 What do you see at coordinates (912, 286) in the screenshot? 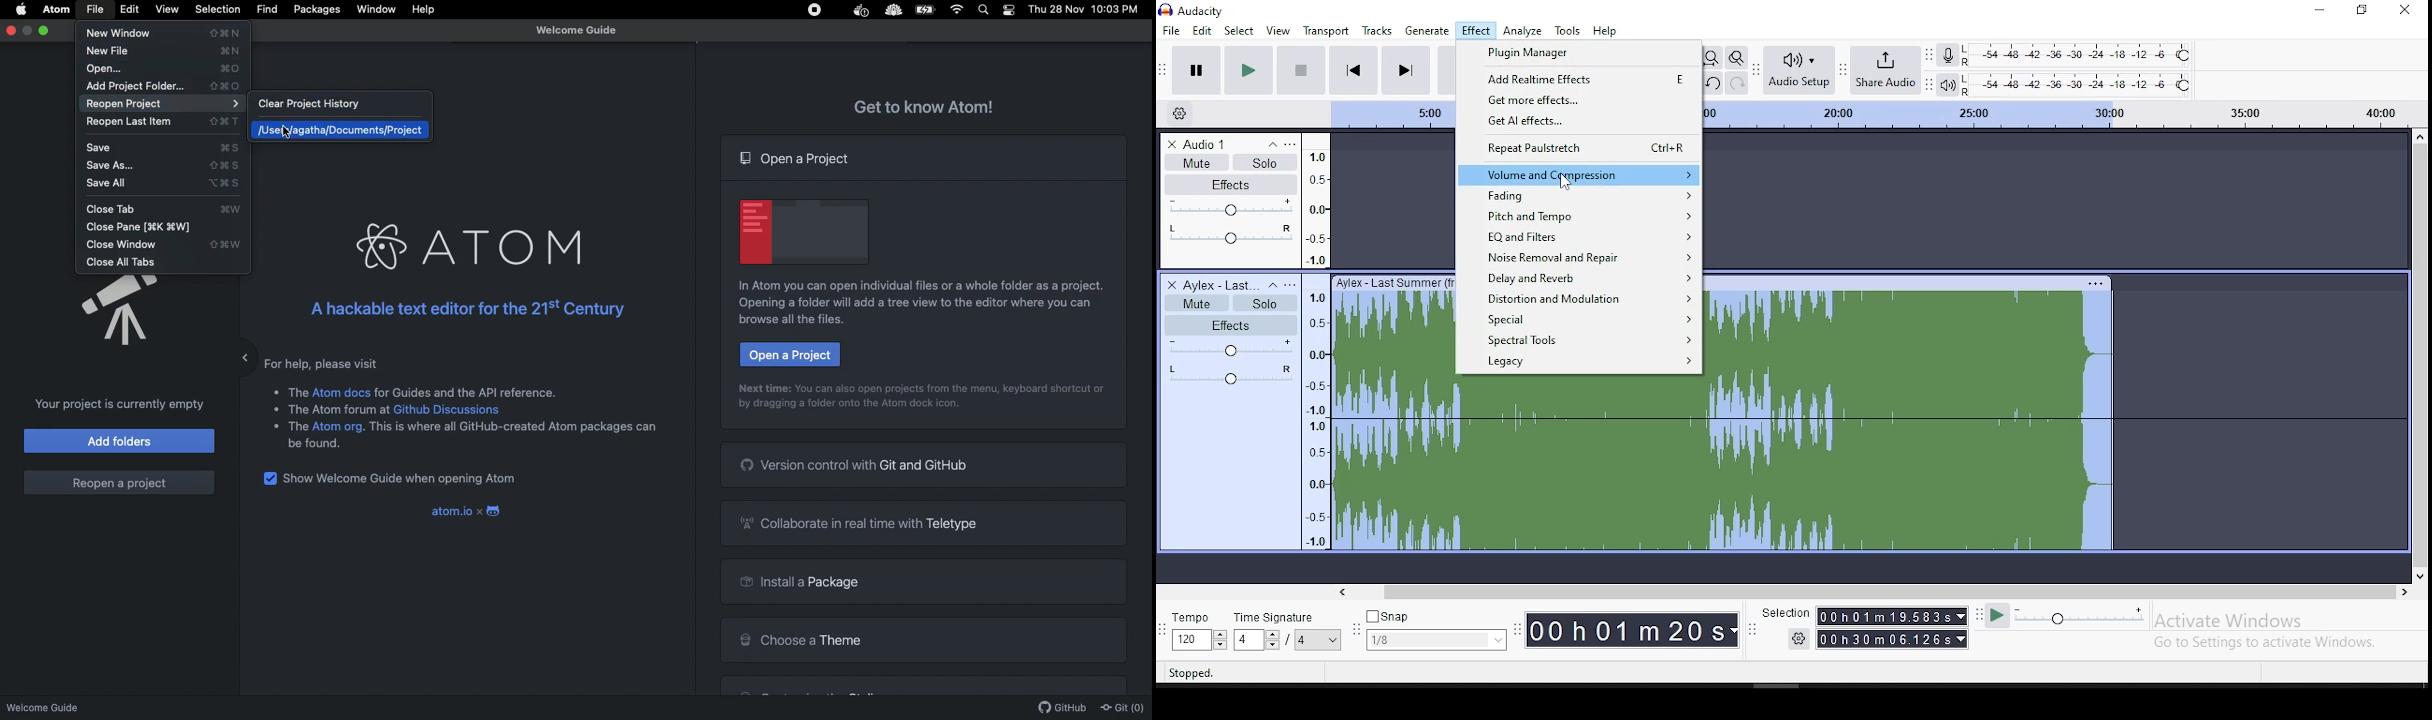
I see `Instructional text` at bounding box center [912, 286].